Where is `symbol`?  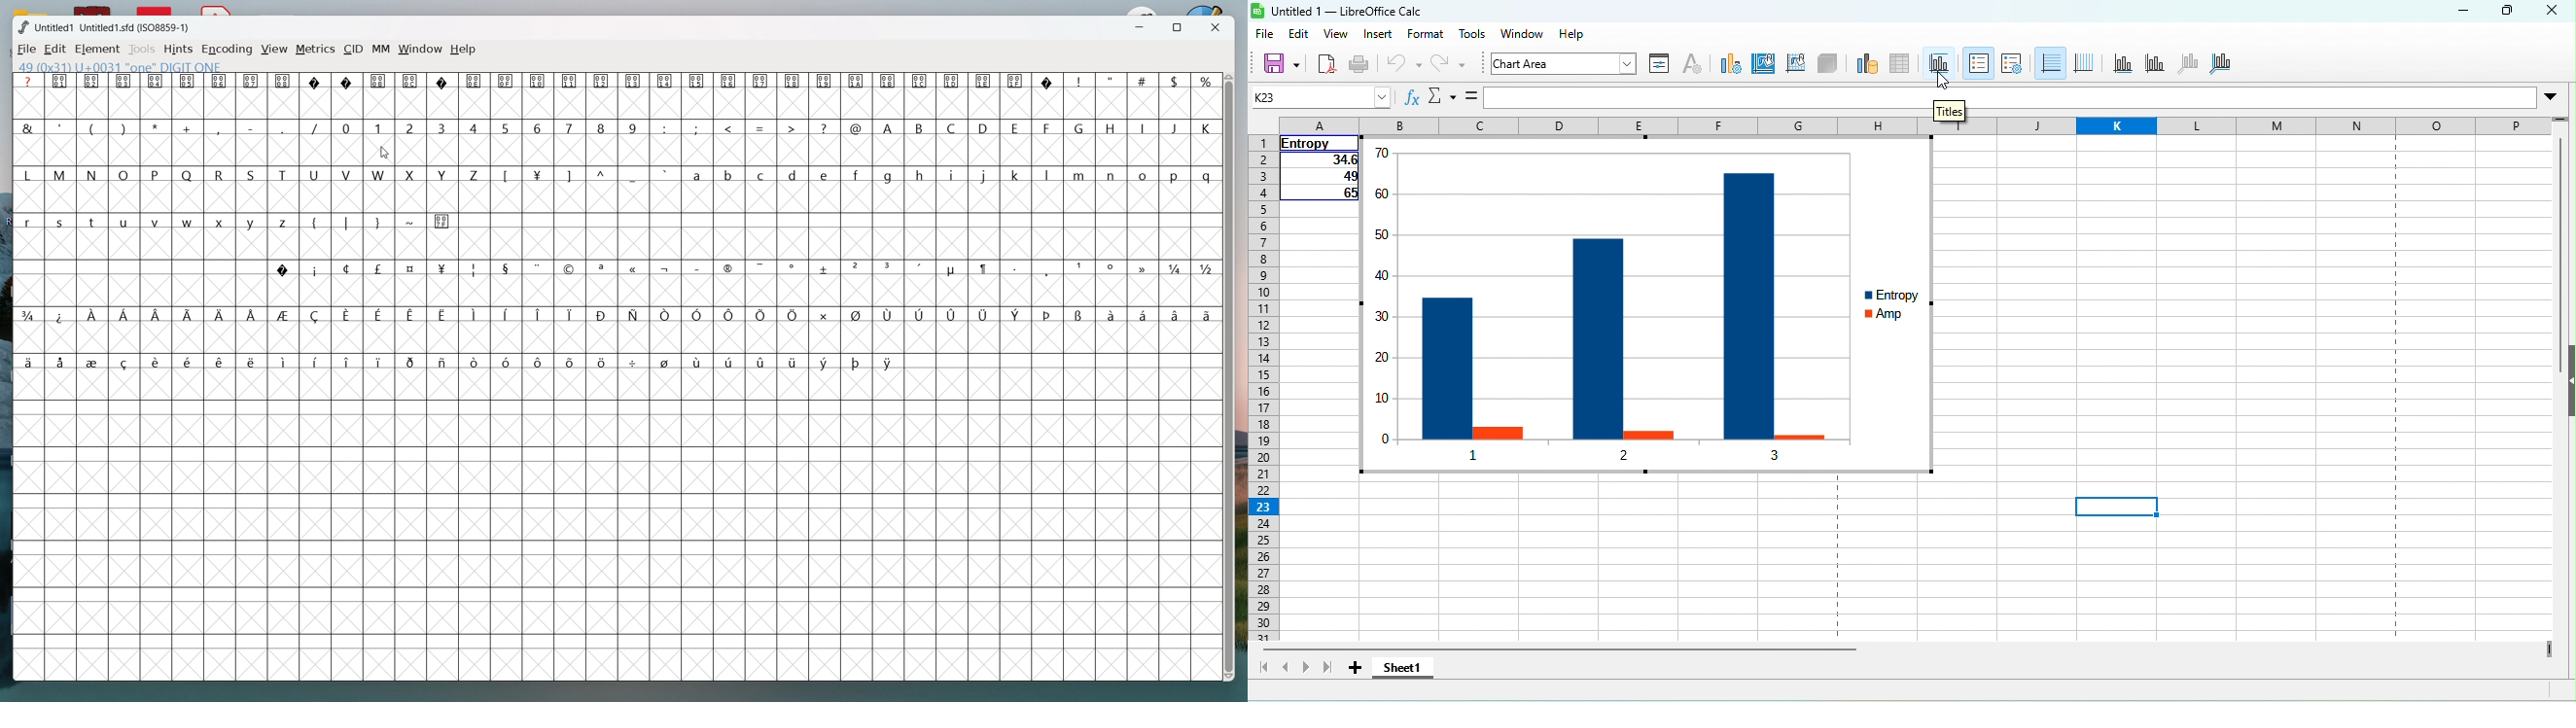
symbol is located at coordinates (634, 268).